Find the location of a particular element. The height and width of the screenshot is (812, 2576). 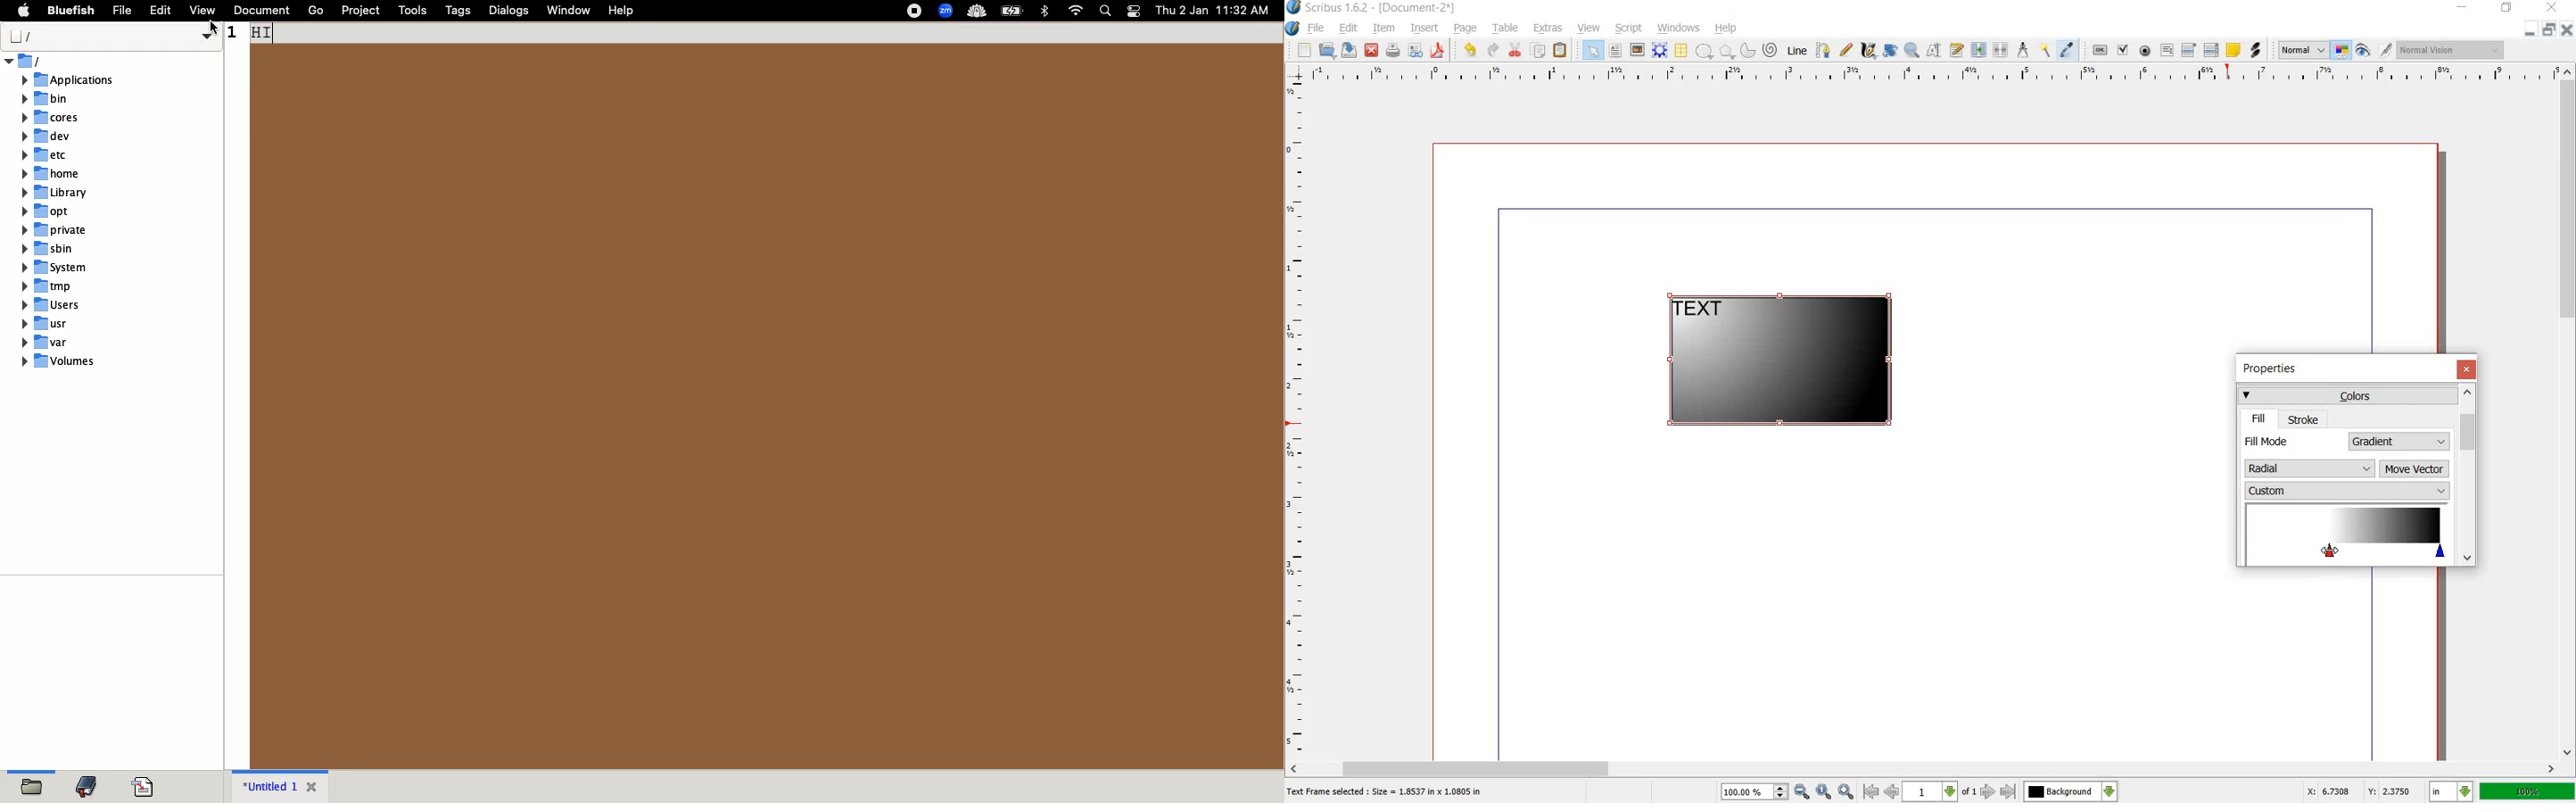

print is located at coordinates (1393, 51).